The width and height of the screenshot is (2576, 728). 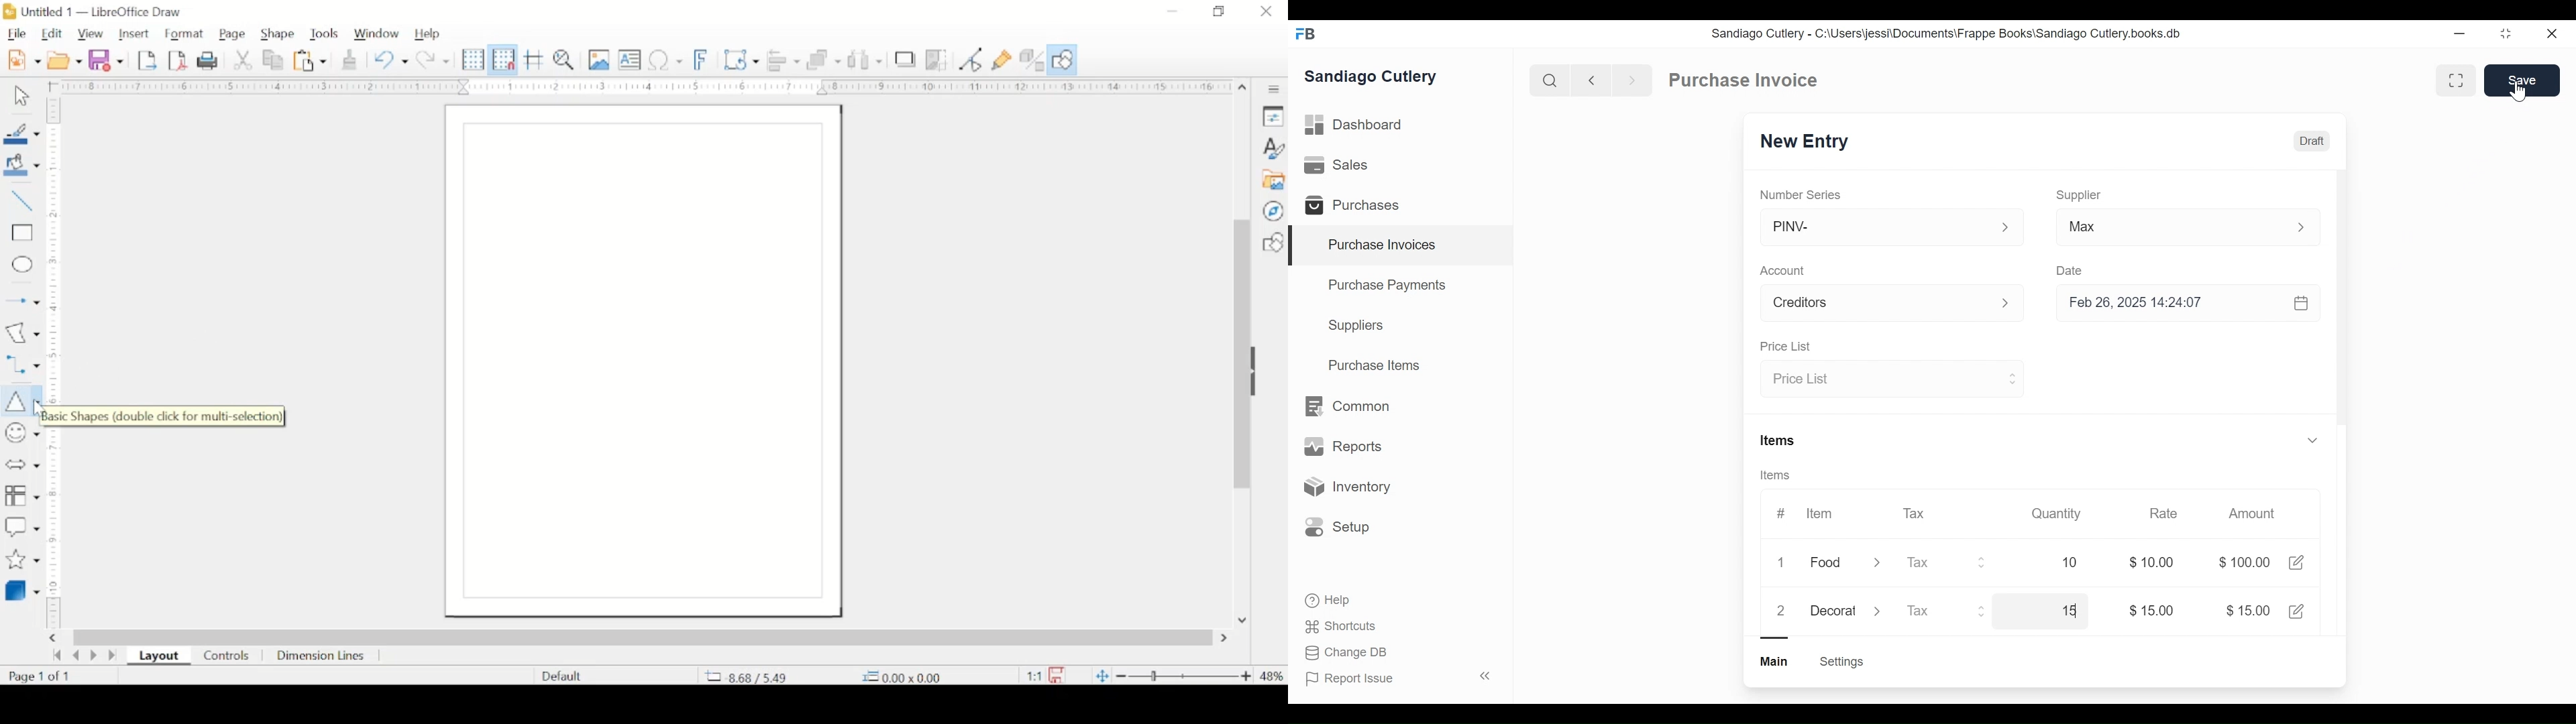 I want to click on Expand, so click(x=1877, y=564).